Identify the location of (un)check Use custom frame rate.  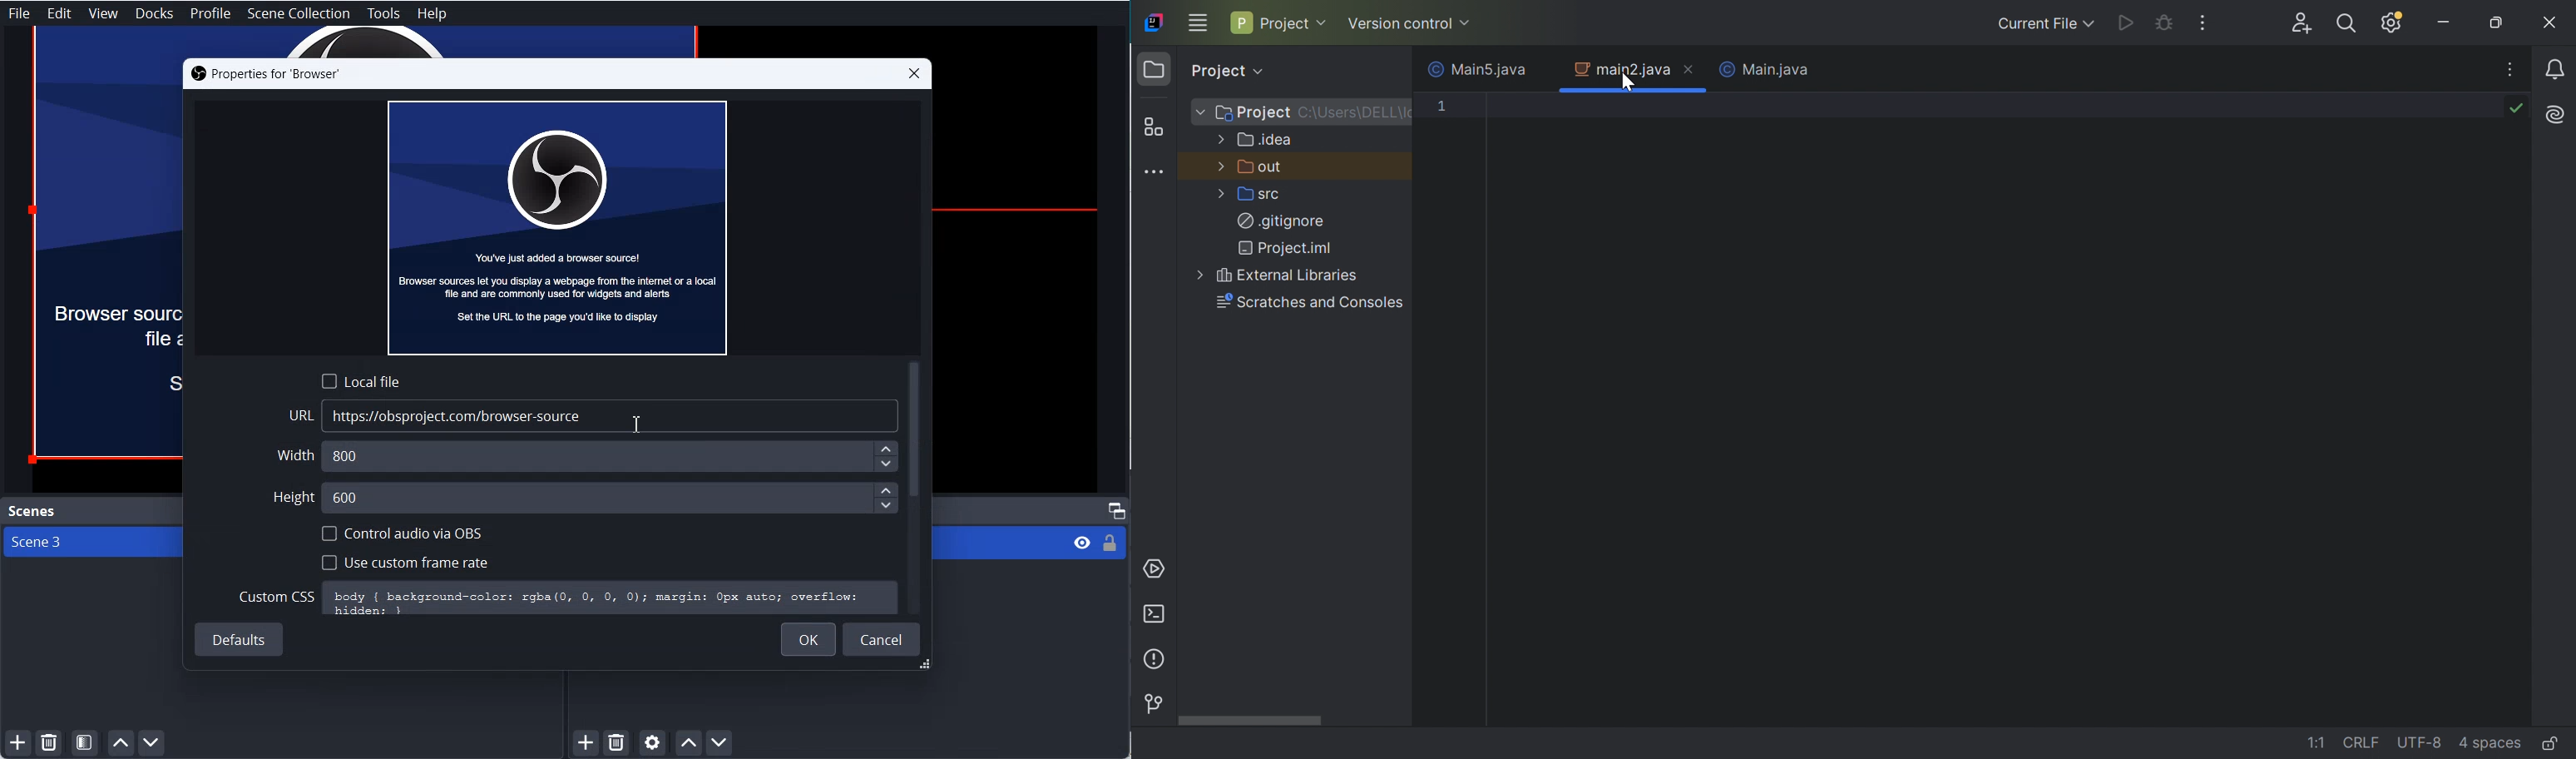
(404, 561).